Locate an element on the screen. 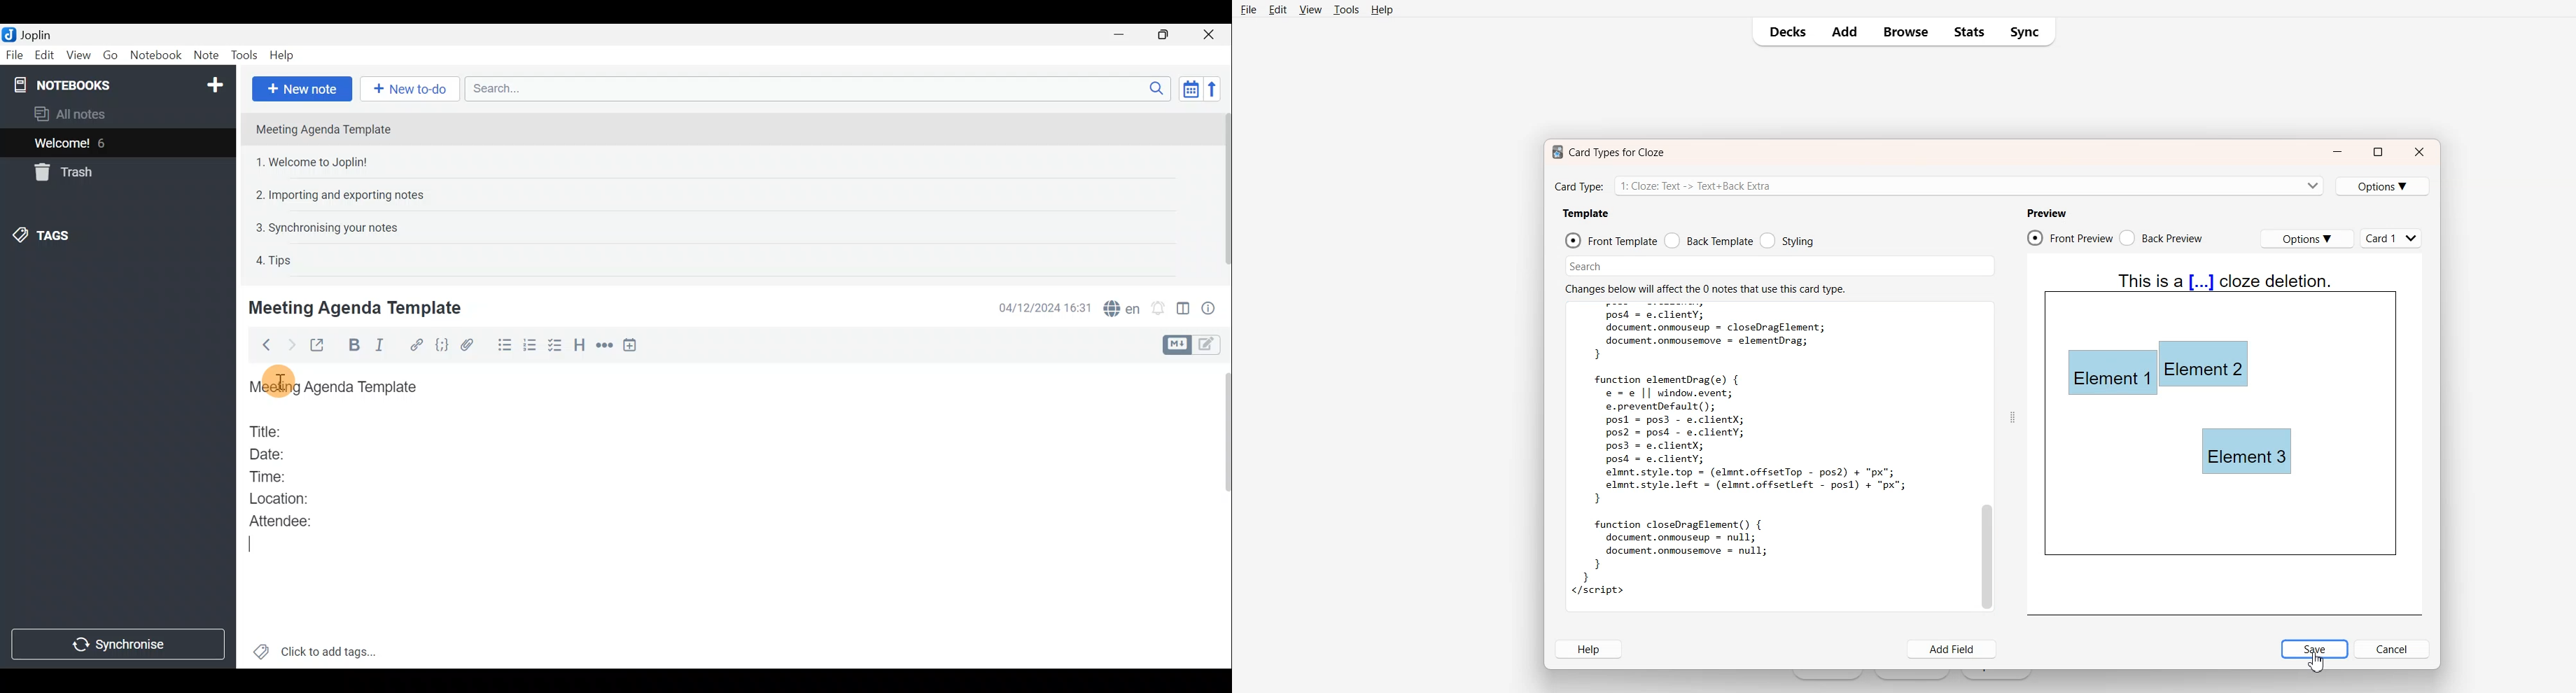  Search bar is located at coordinates (814, 88).